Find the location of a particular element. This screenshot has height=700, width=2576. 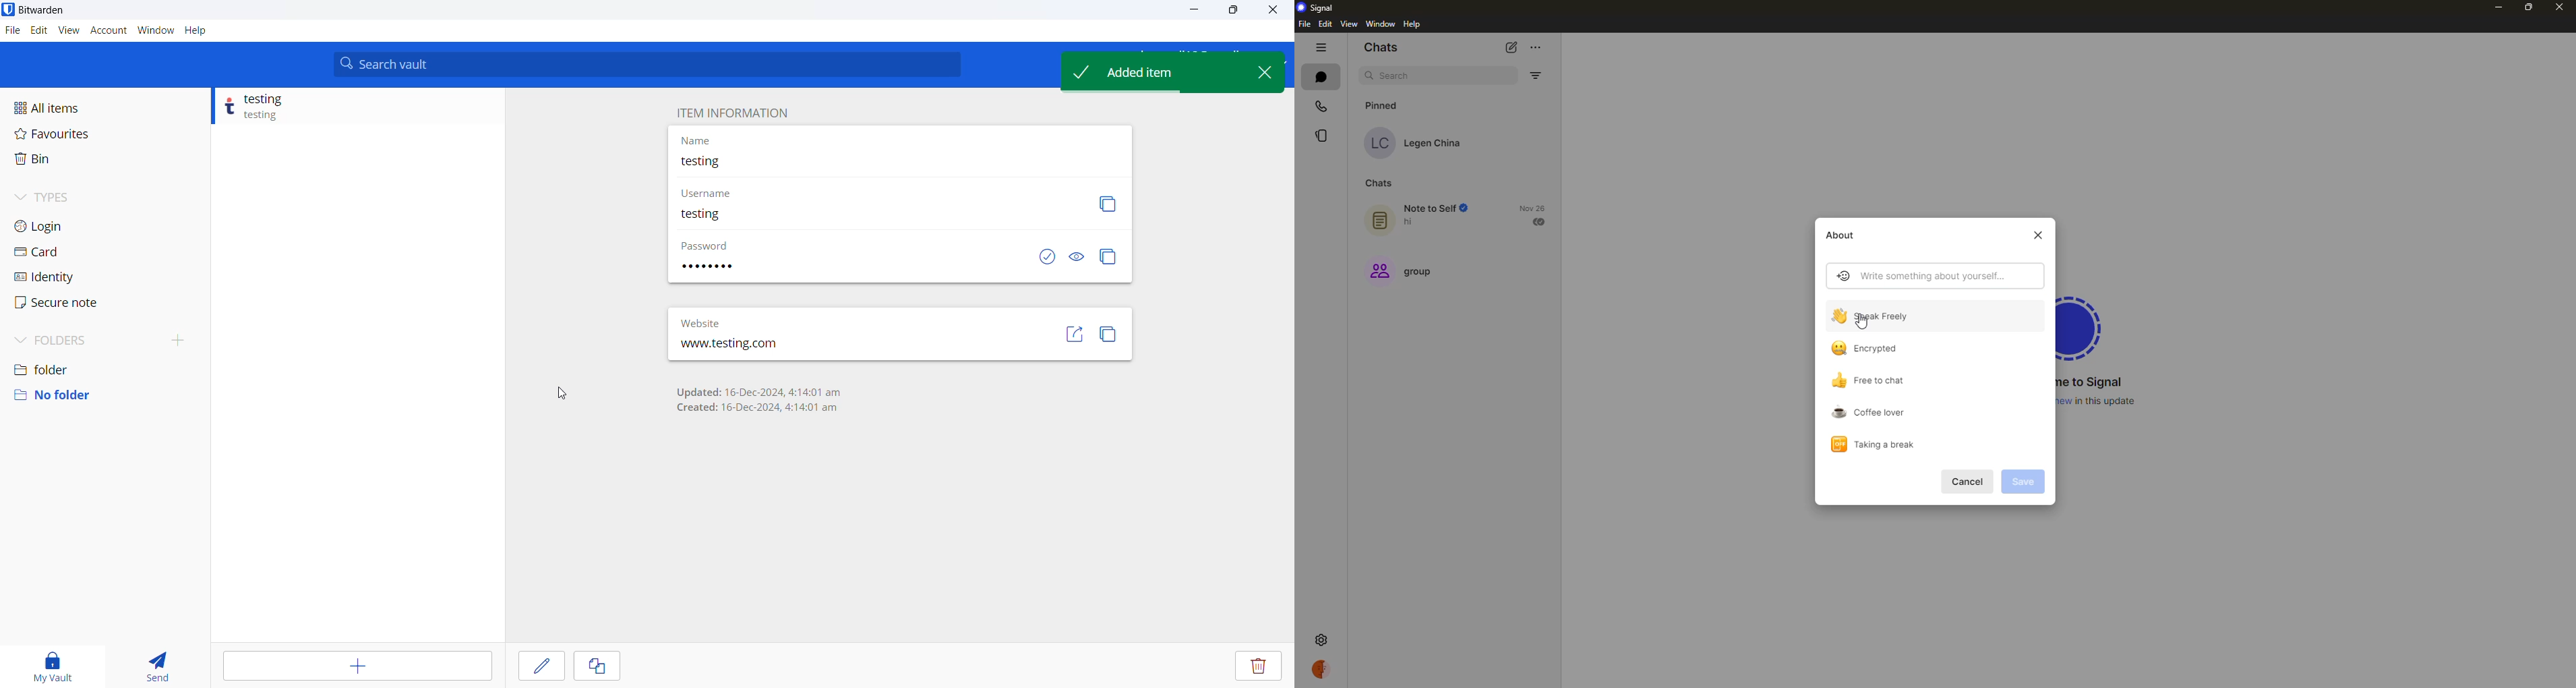

close is located at coordinates (1270, 9).